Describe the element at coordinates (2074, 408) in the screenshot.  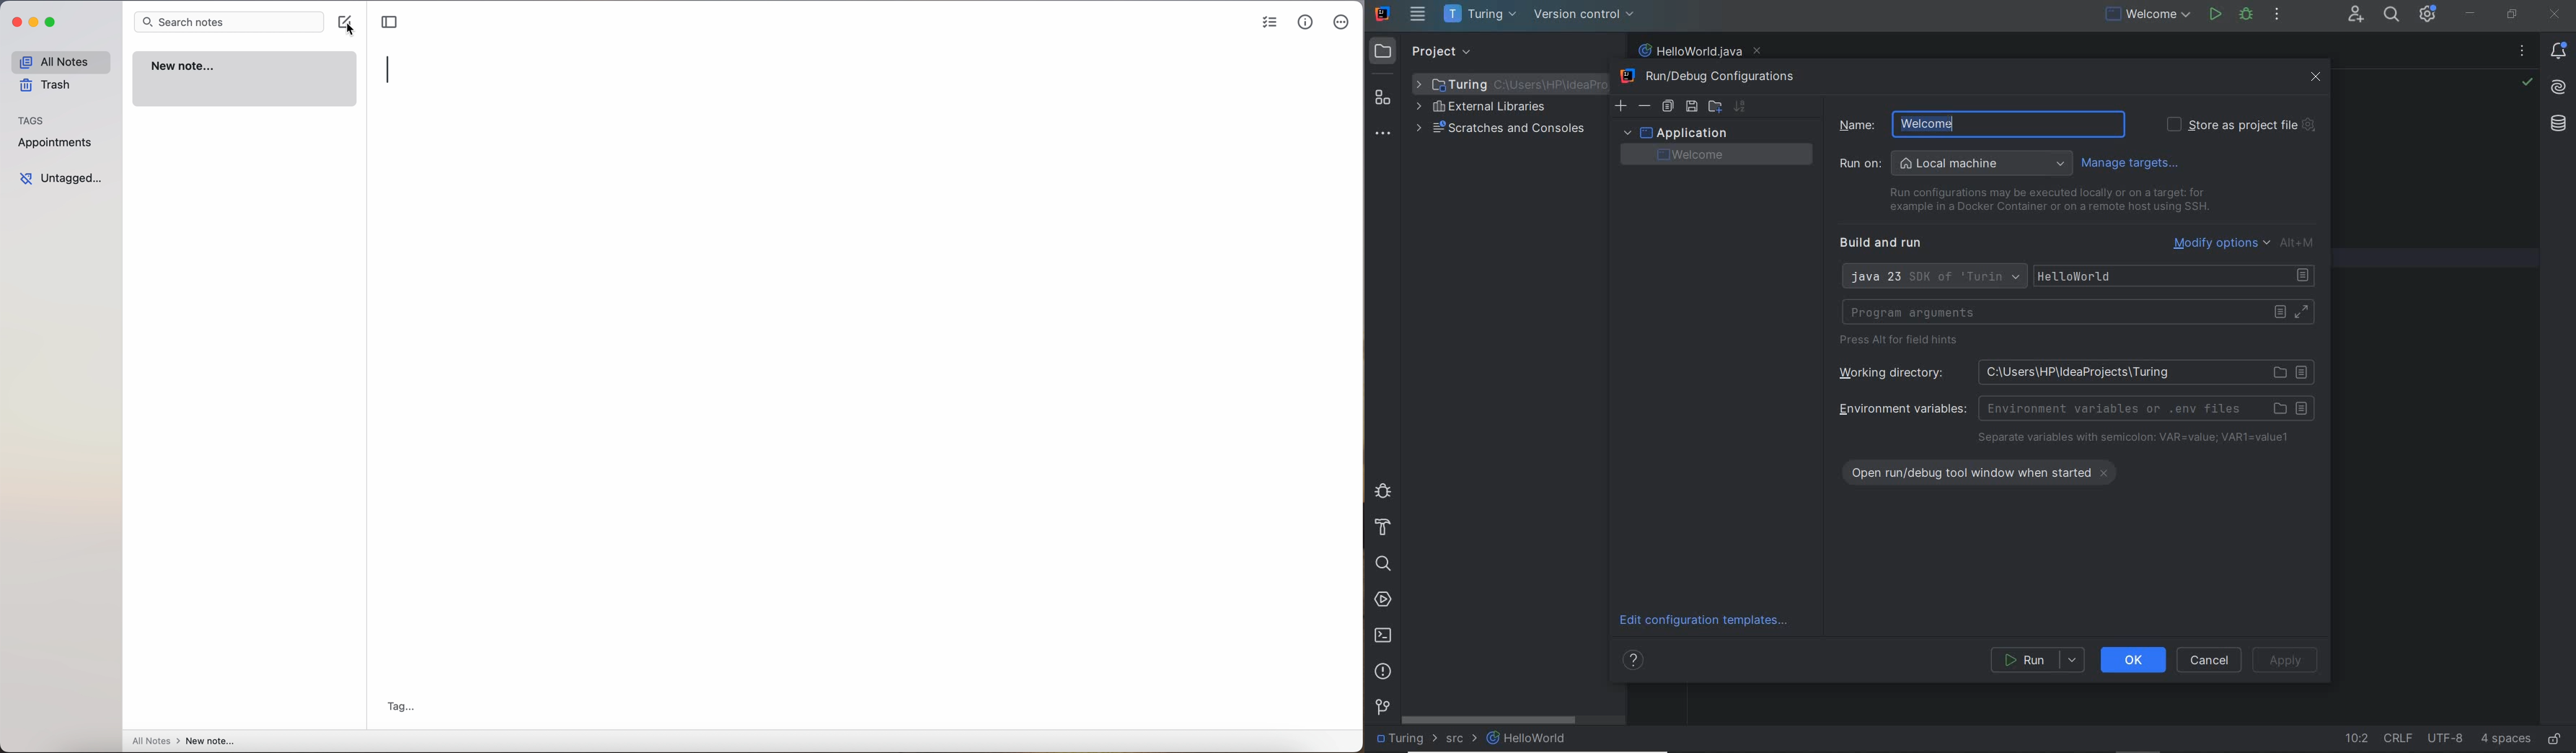
I see `Environment cariables` at that location.